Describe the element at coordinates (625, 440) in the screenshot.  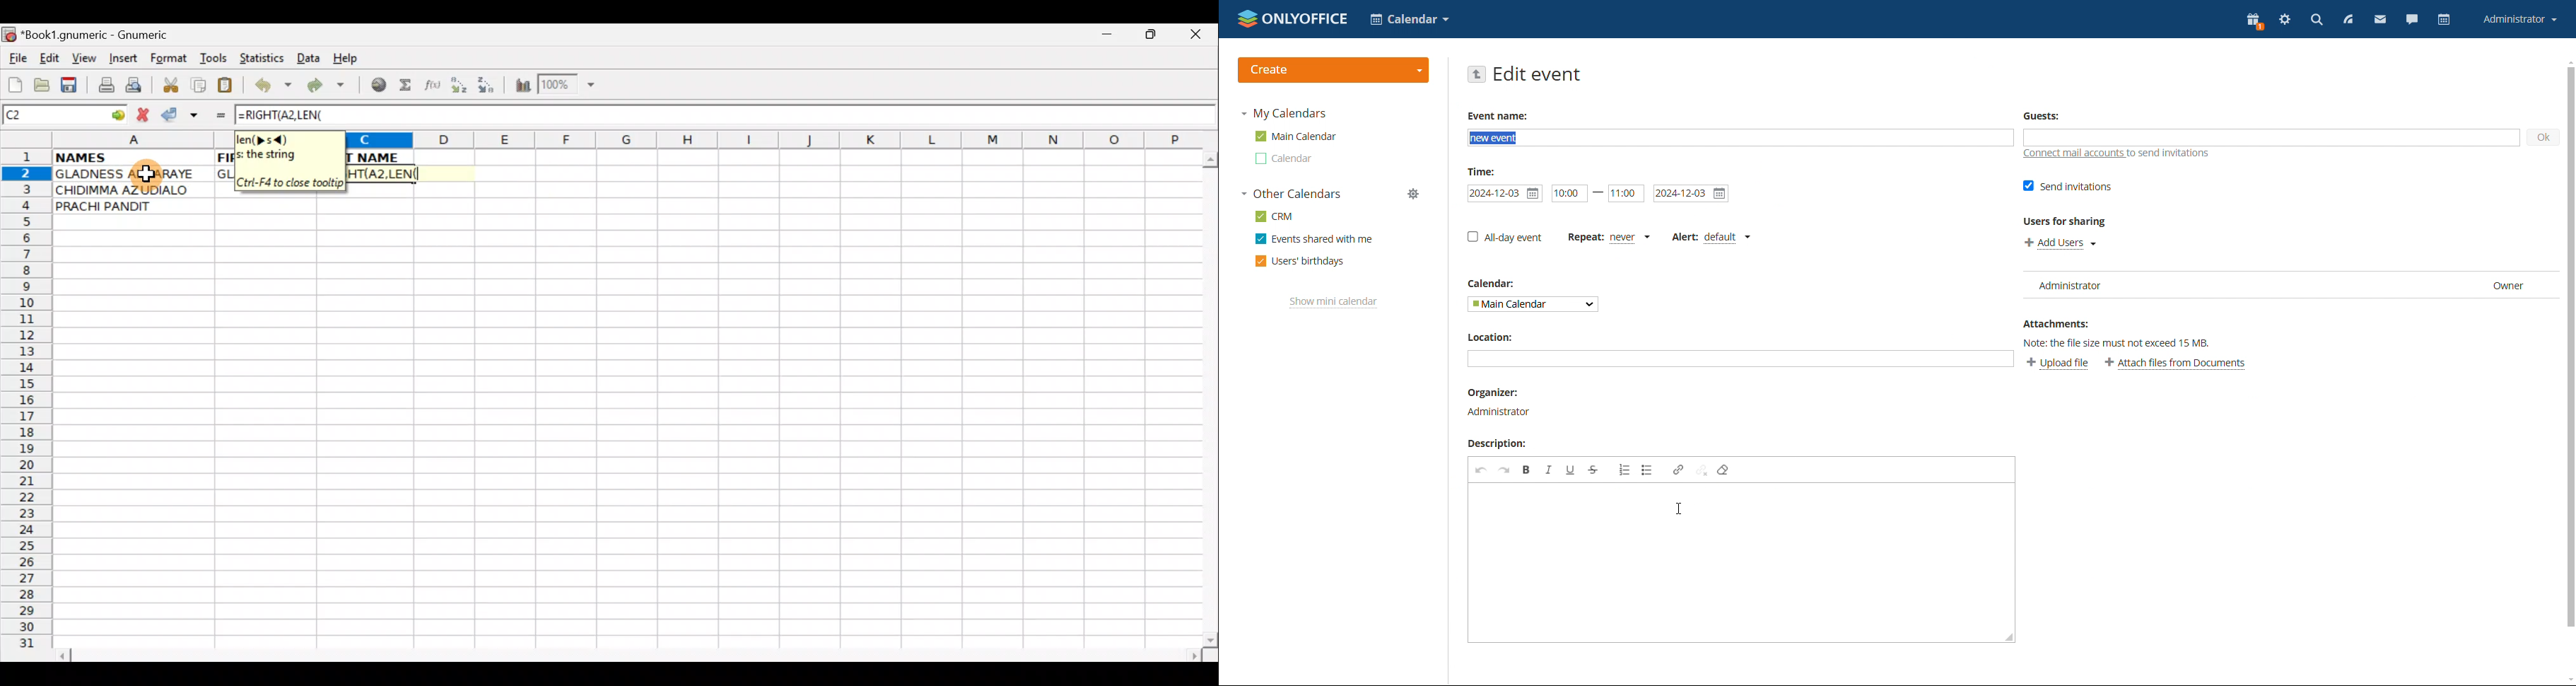
I see `Cells` at that location.